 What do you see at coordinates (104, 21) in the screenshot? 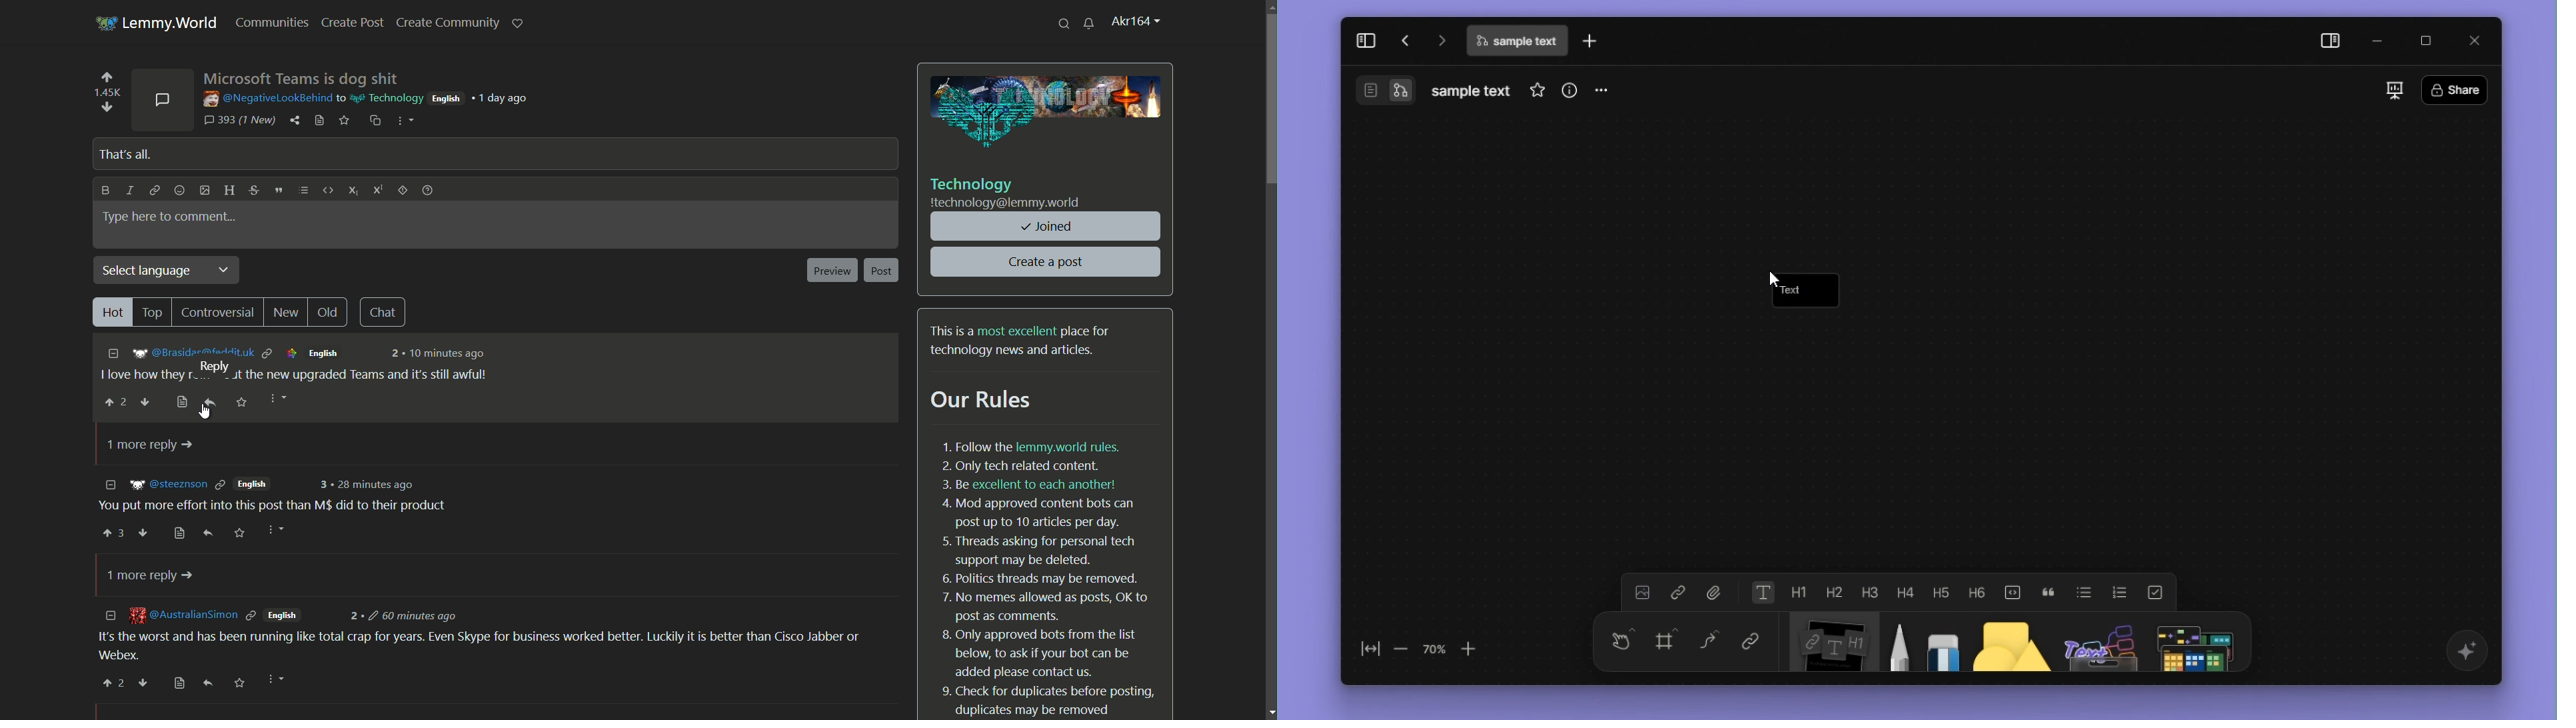
I see `server icon` at bounding box center [104, 21].